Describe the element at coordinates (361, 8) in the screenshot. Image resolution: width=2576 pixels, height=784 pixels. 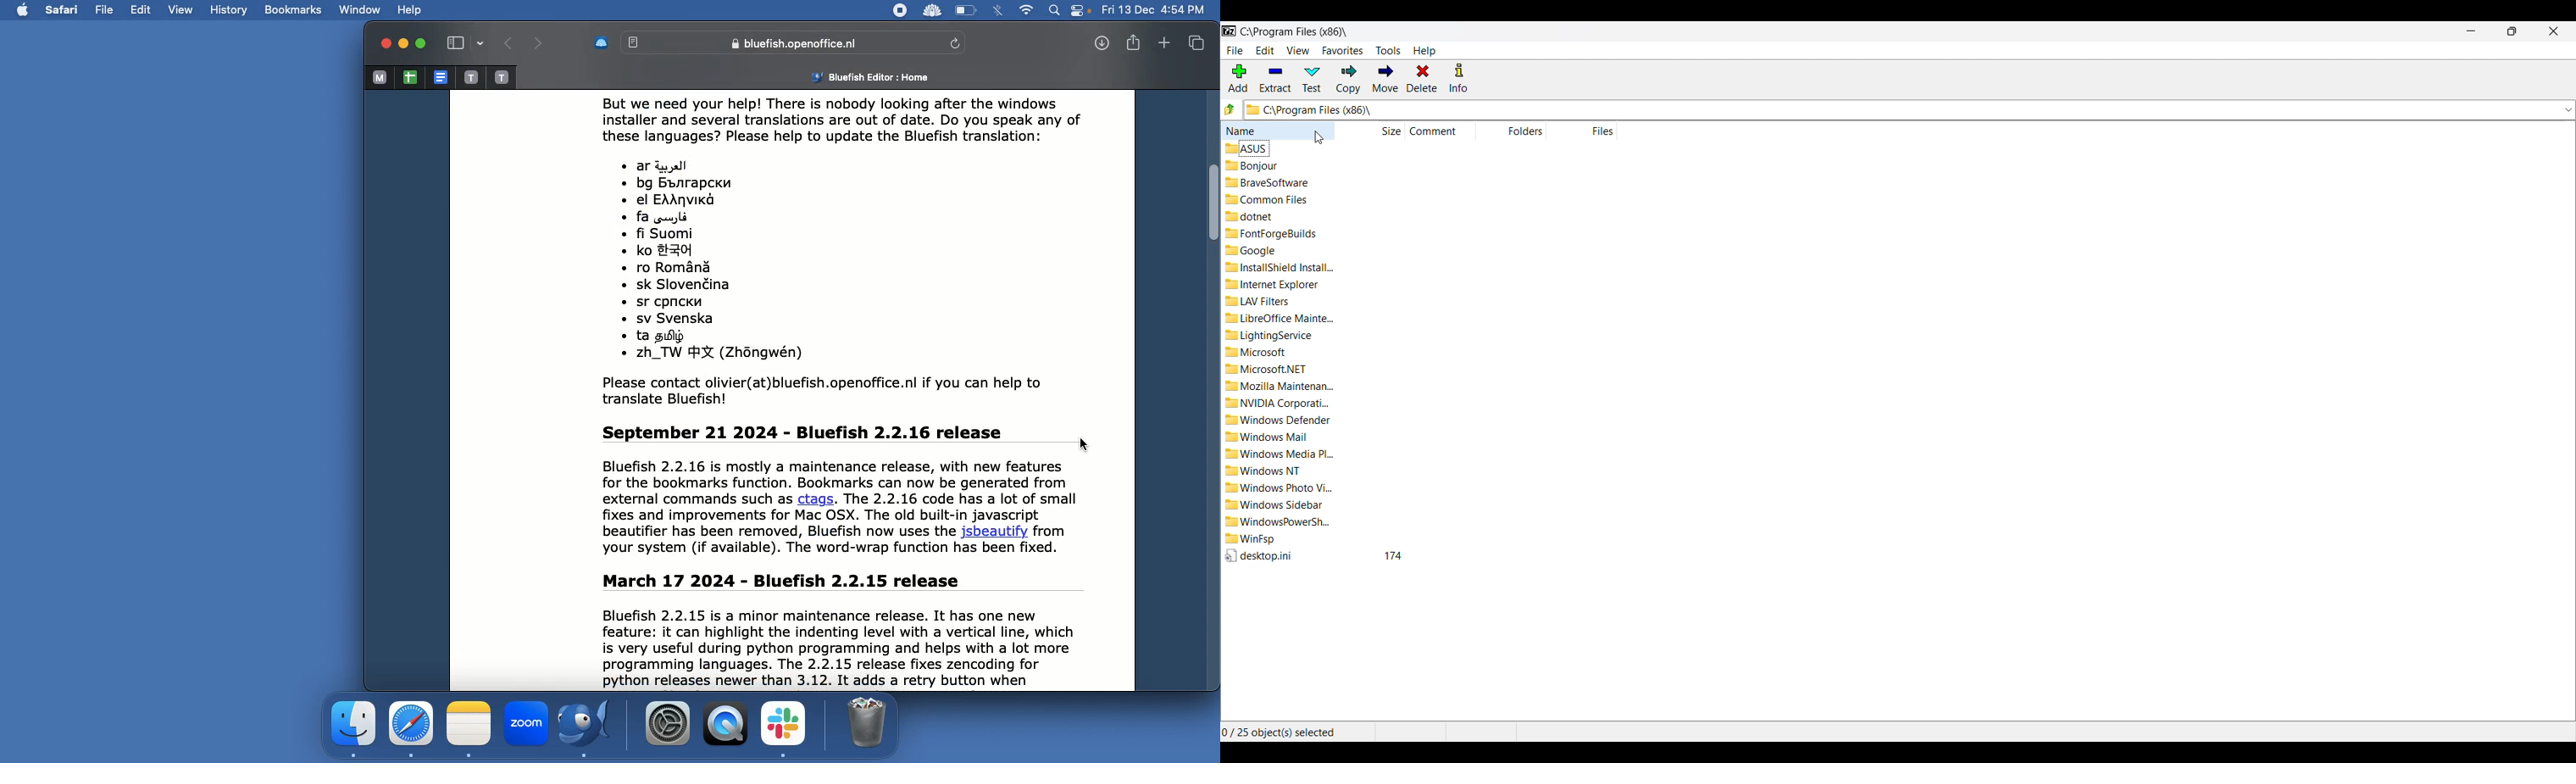
I see `Window` at that location.